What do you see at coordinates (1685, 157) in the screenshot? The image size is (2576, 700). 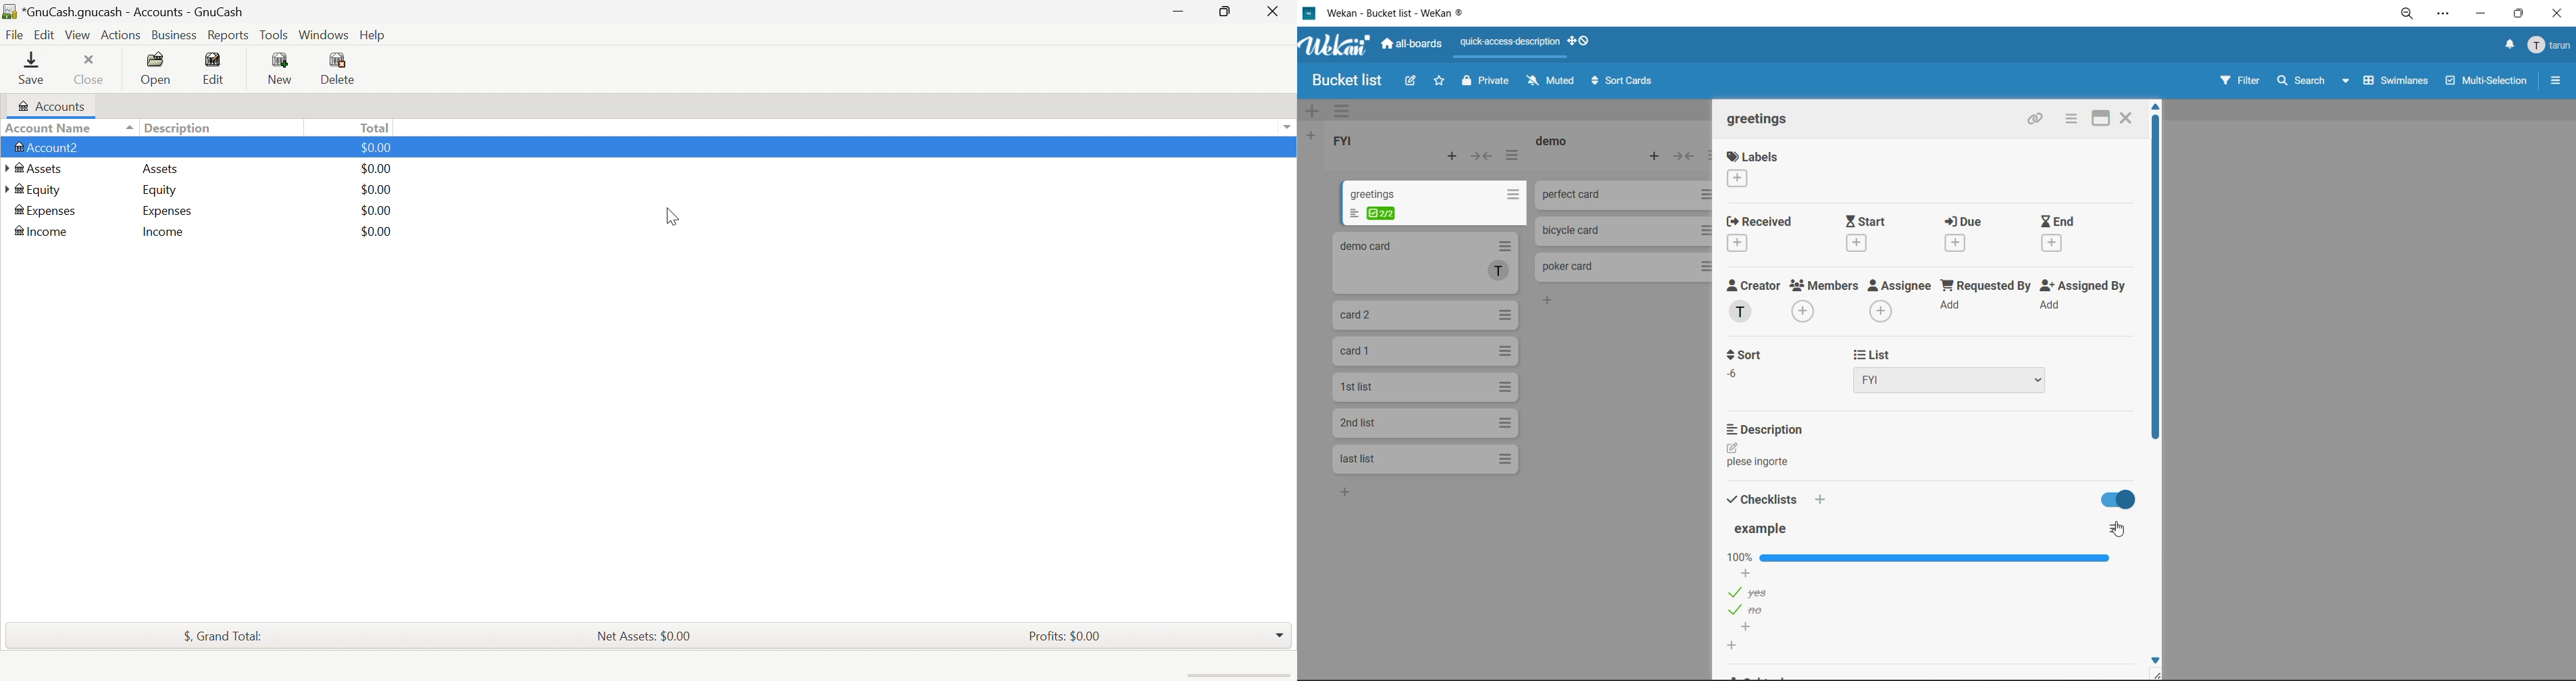 I see `collapse` at bounding box center [1685, 157].